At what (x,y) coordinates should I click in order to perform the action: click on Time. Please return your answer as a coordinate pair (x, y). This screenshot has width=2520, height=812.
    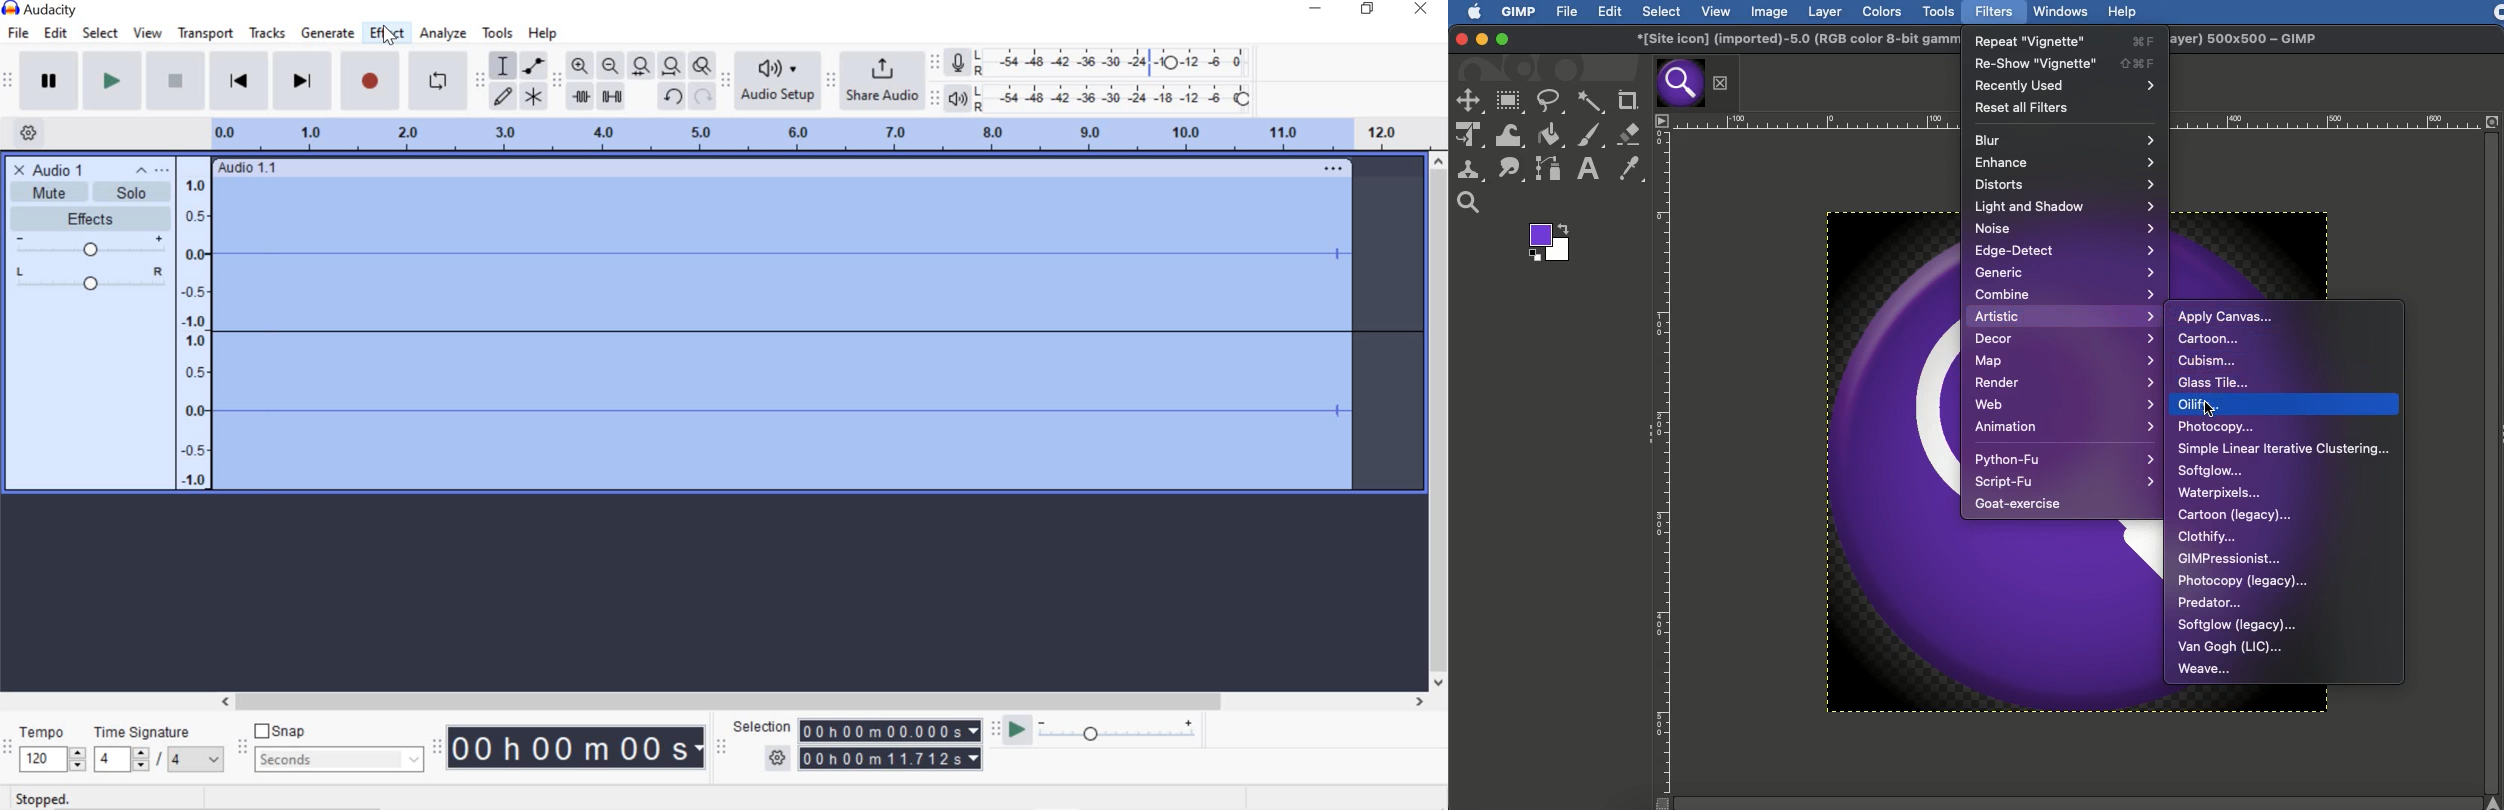
    Looking at the image, I should click on (578, 749).